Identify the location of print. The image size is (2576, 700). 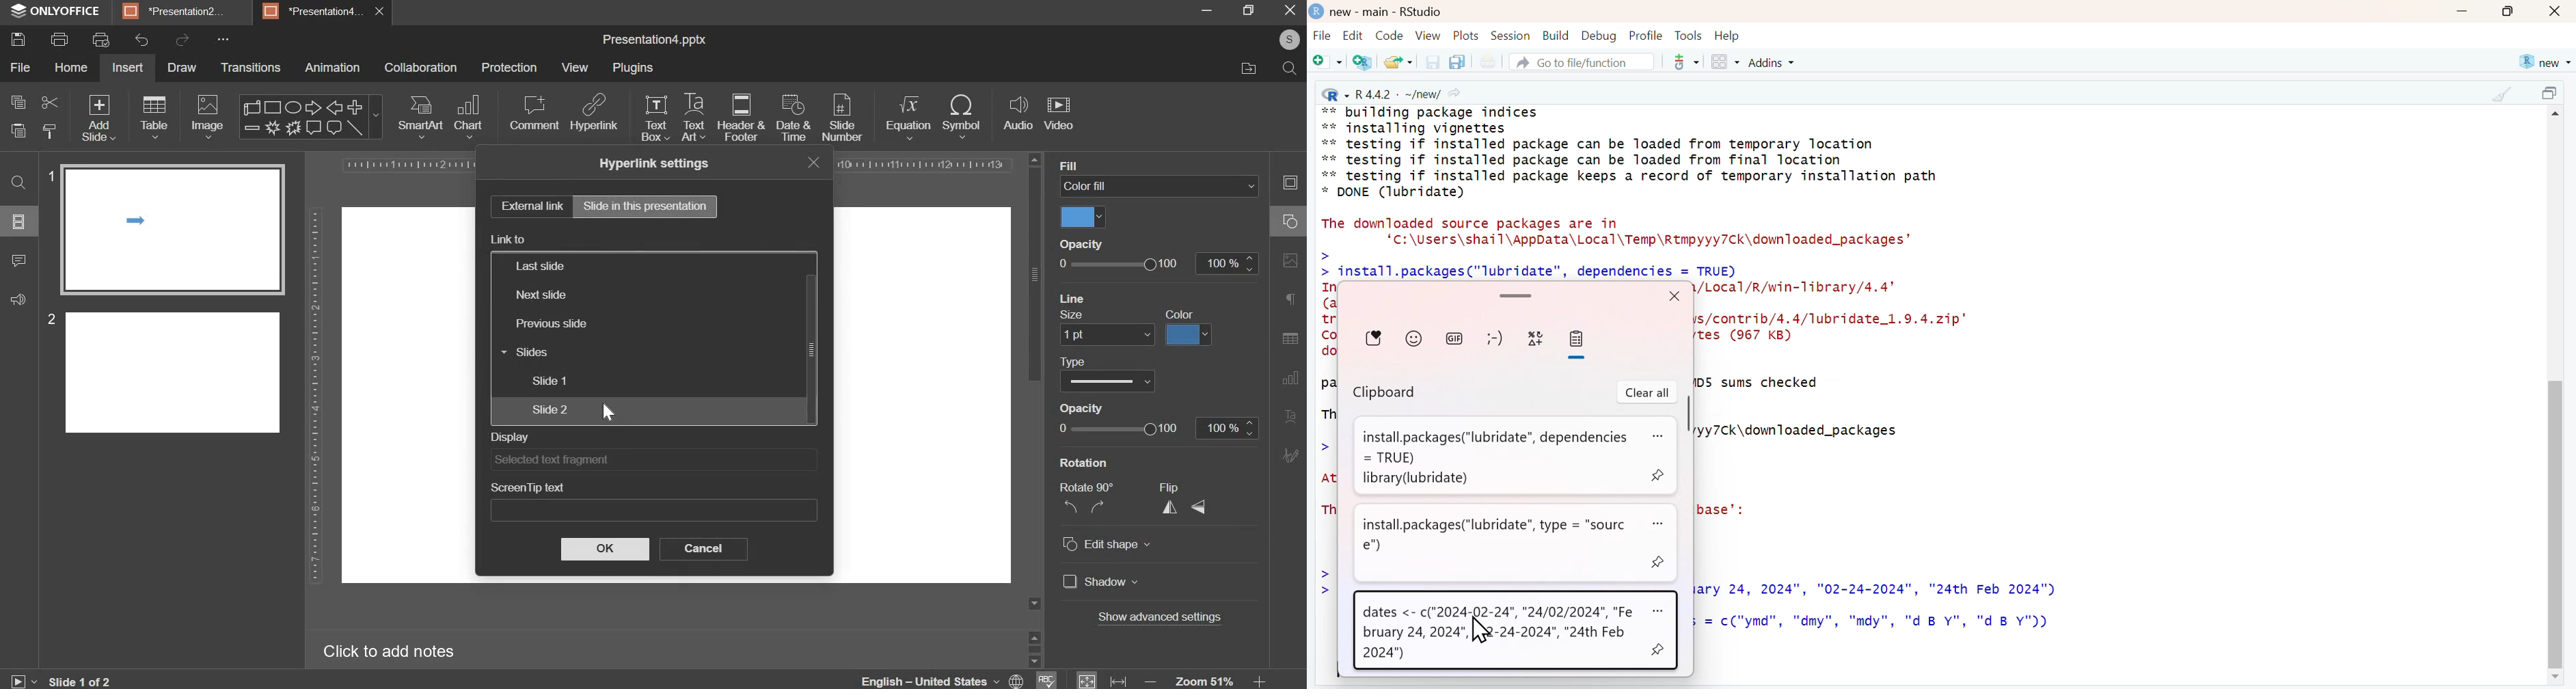
(1487, 62).